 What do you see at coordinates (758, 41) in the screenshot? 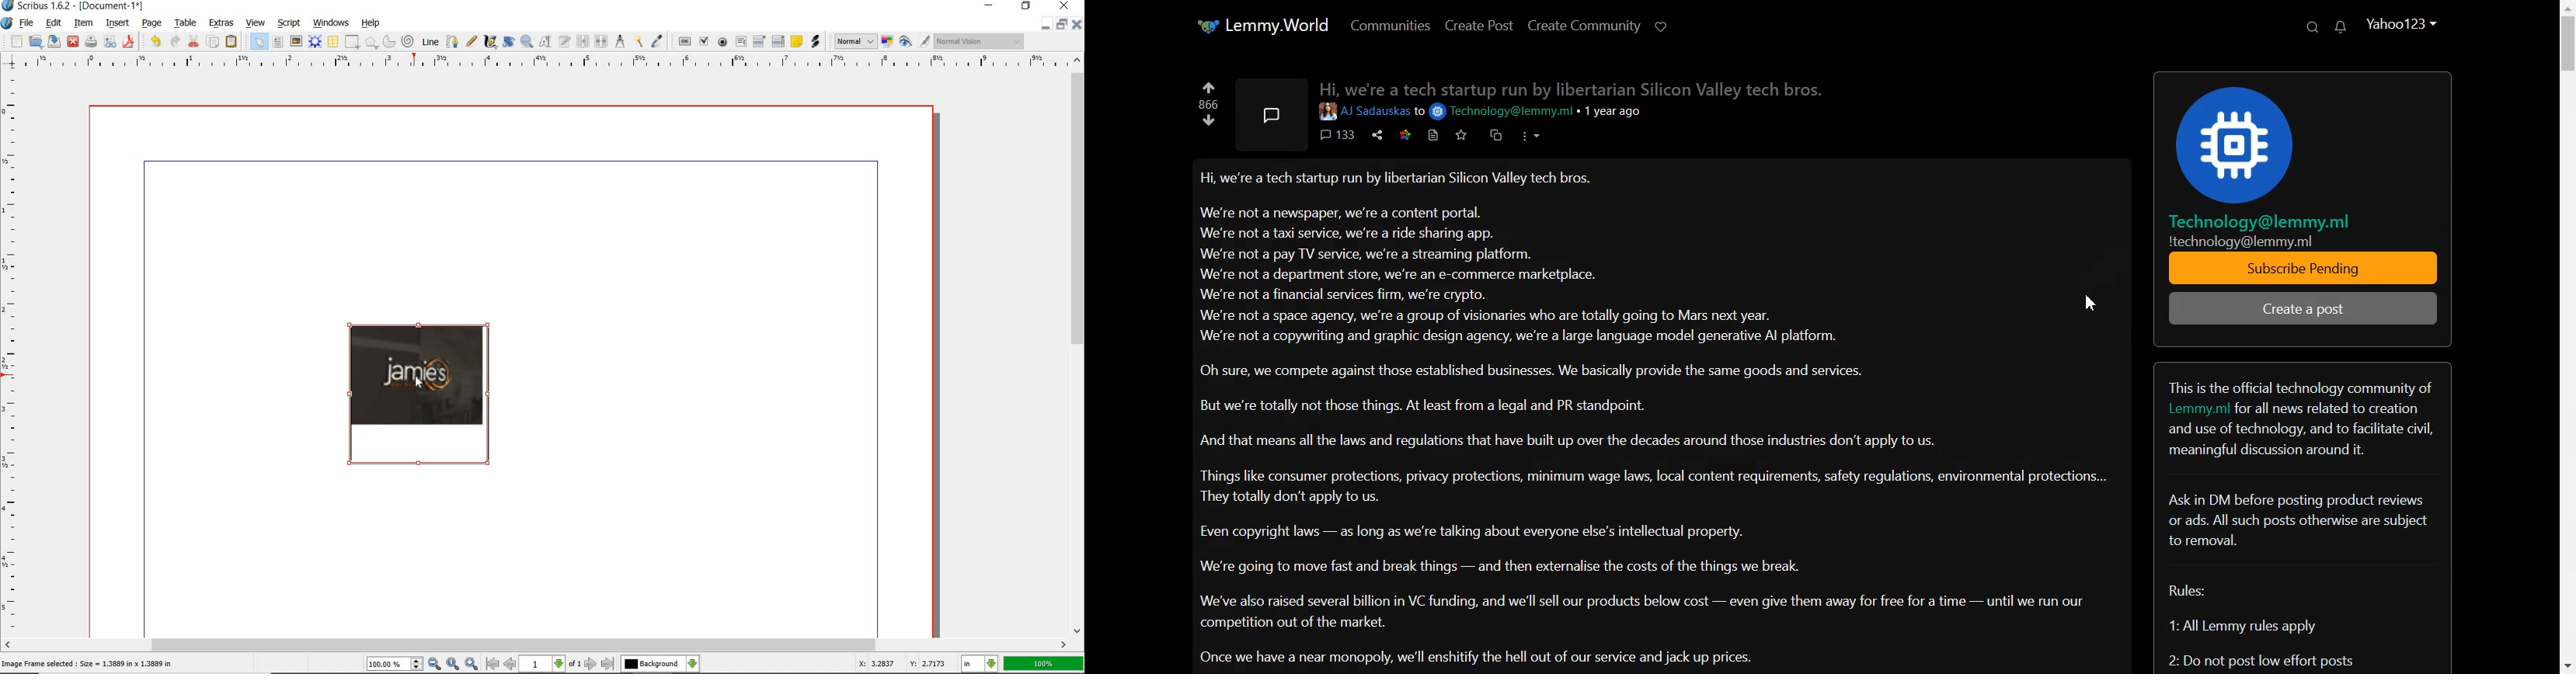
I see `pdf combo box` at bounding box center [758, 41].